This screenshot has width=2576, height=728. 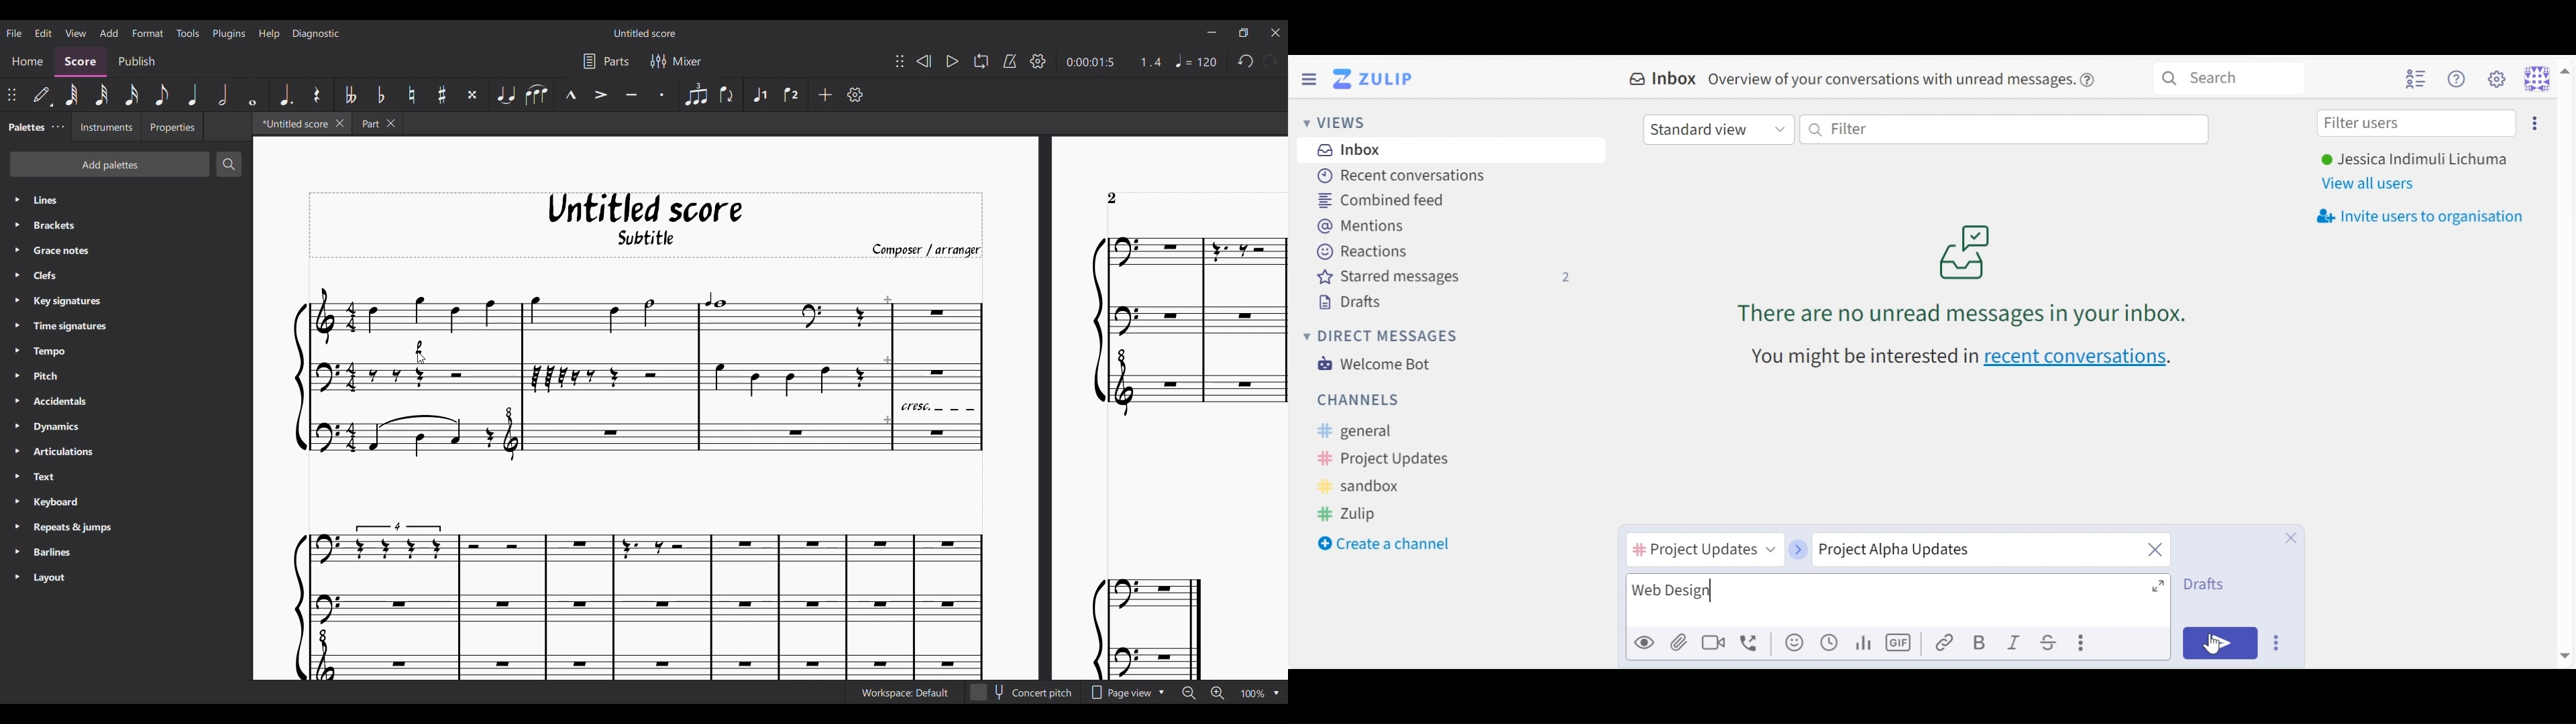 I want to click on Close, so click(x=2291, y=538).